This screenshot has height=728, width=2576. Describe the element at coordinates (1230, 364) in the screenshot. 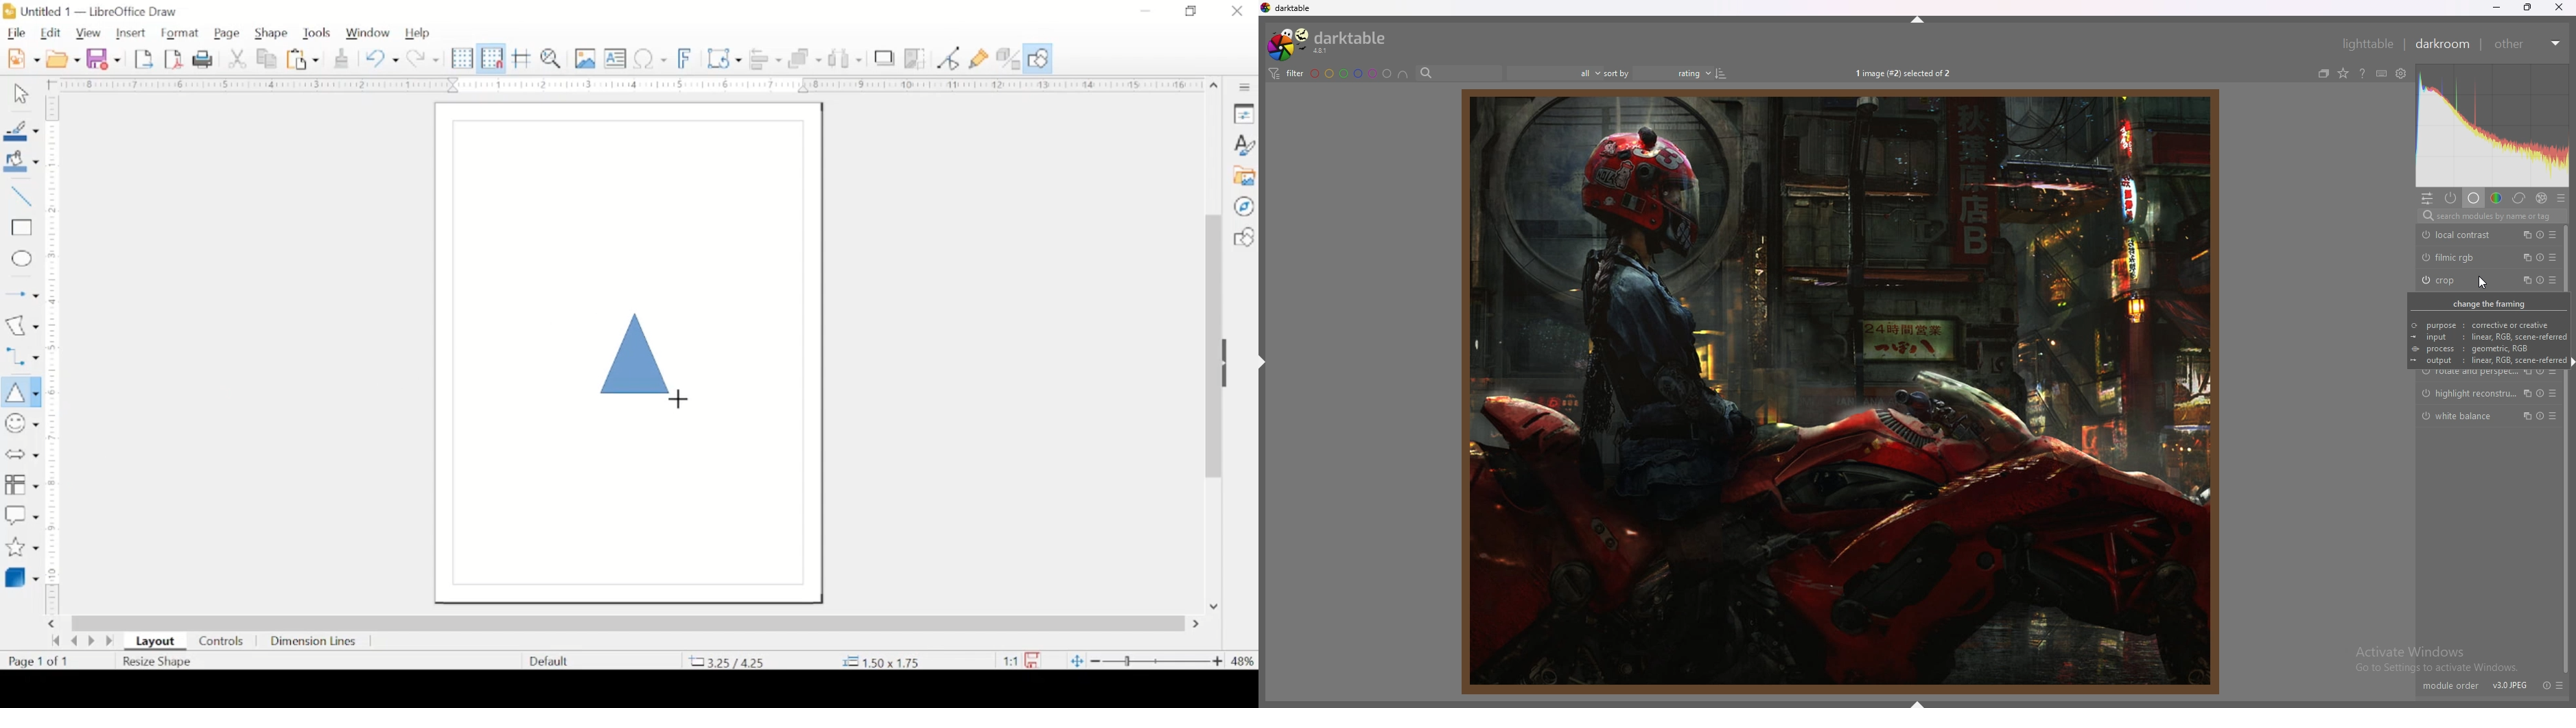

I see `drag handle` at that location.